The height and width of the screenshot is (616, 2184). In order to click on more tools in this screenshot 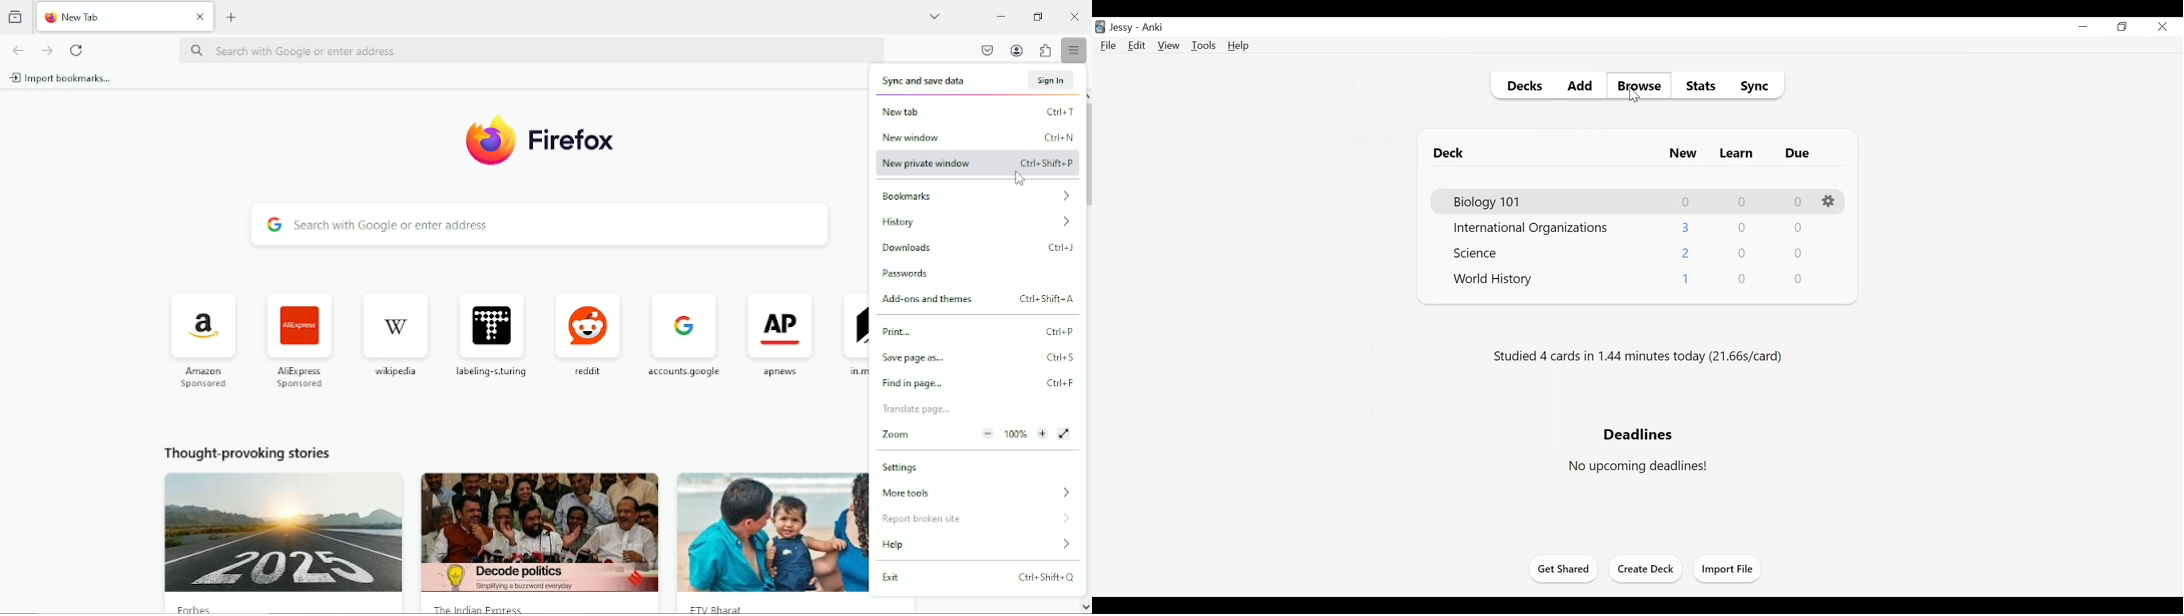, I will do `click(977, 492)`.